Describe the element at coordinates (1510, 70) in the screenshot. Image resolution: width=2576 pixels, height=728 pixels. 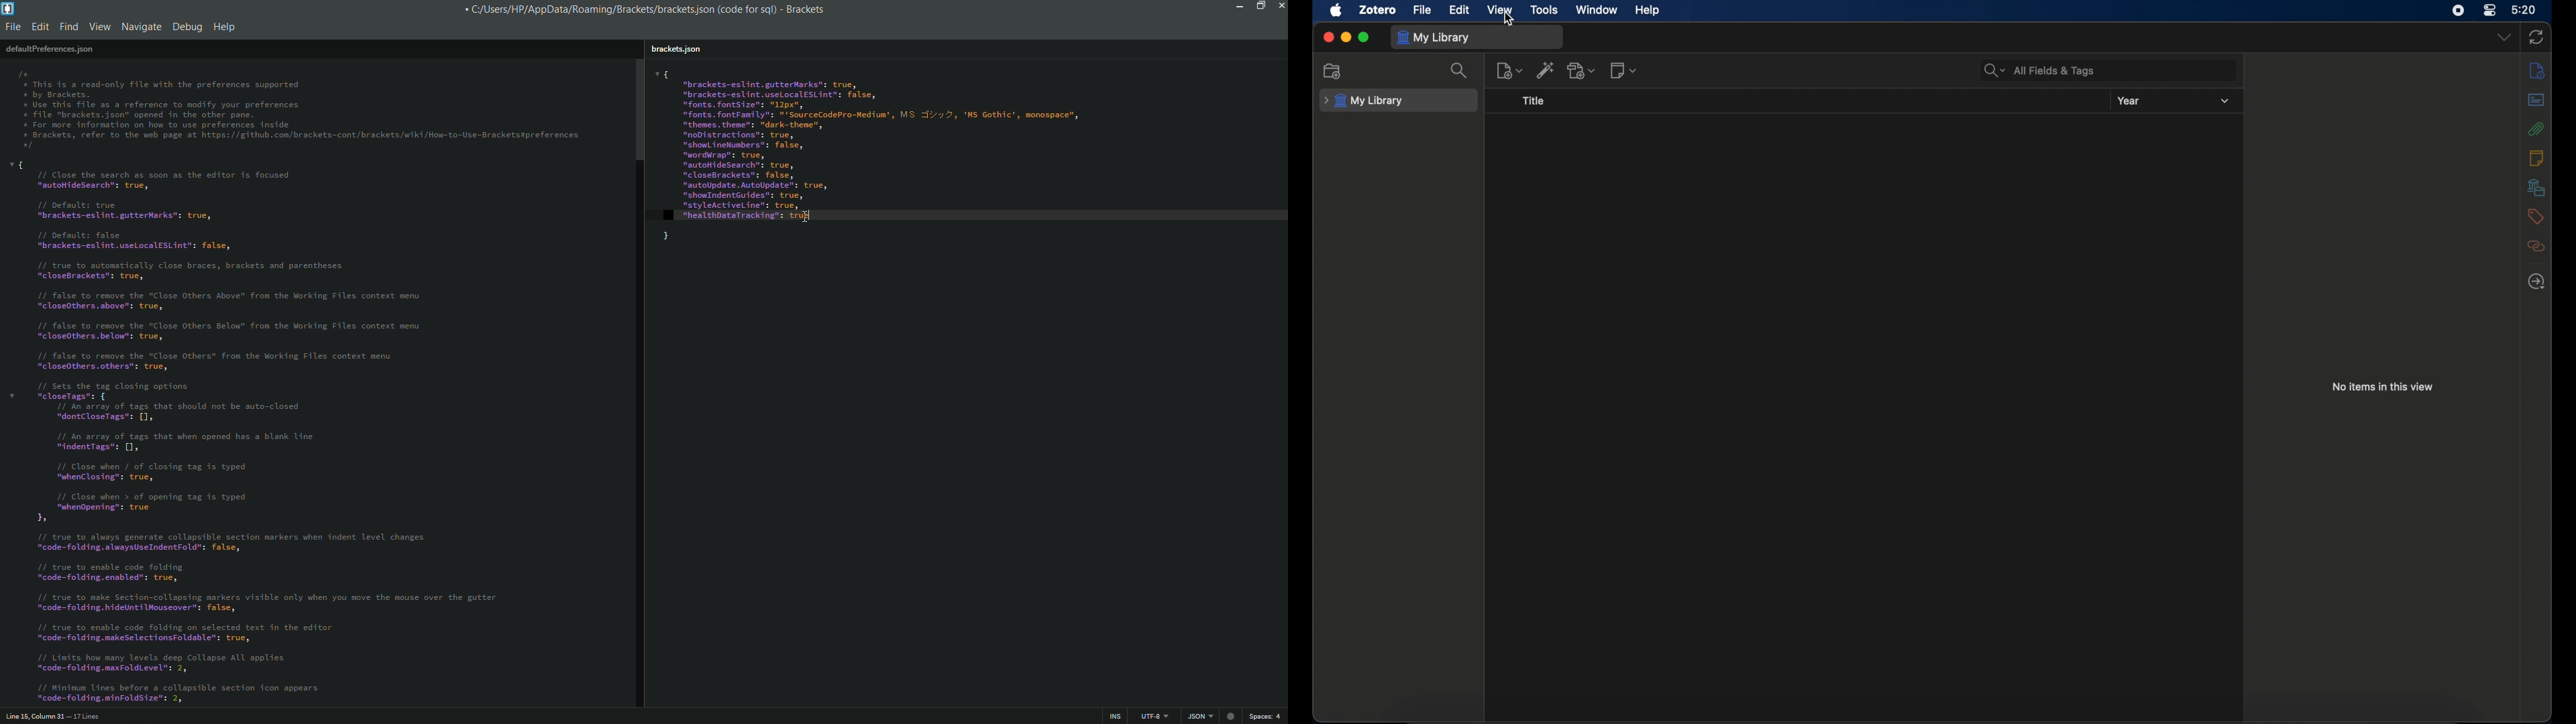
I see `new item` at that location.